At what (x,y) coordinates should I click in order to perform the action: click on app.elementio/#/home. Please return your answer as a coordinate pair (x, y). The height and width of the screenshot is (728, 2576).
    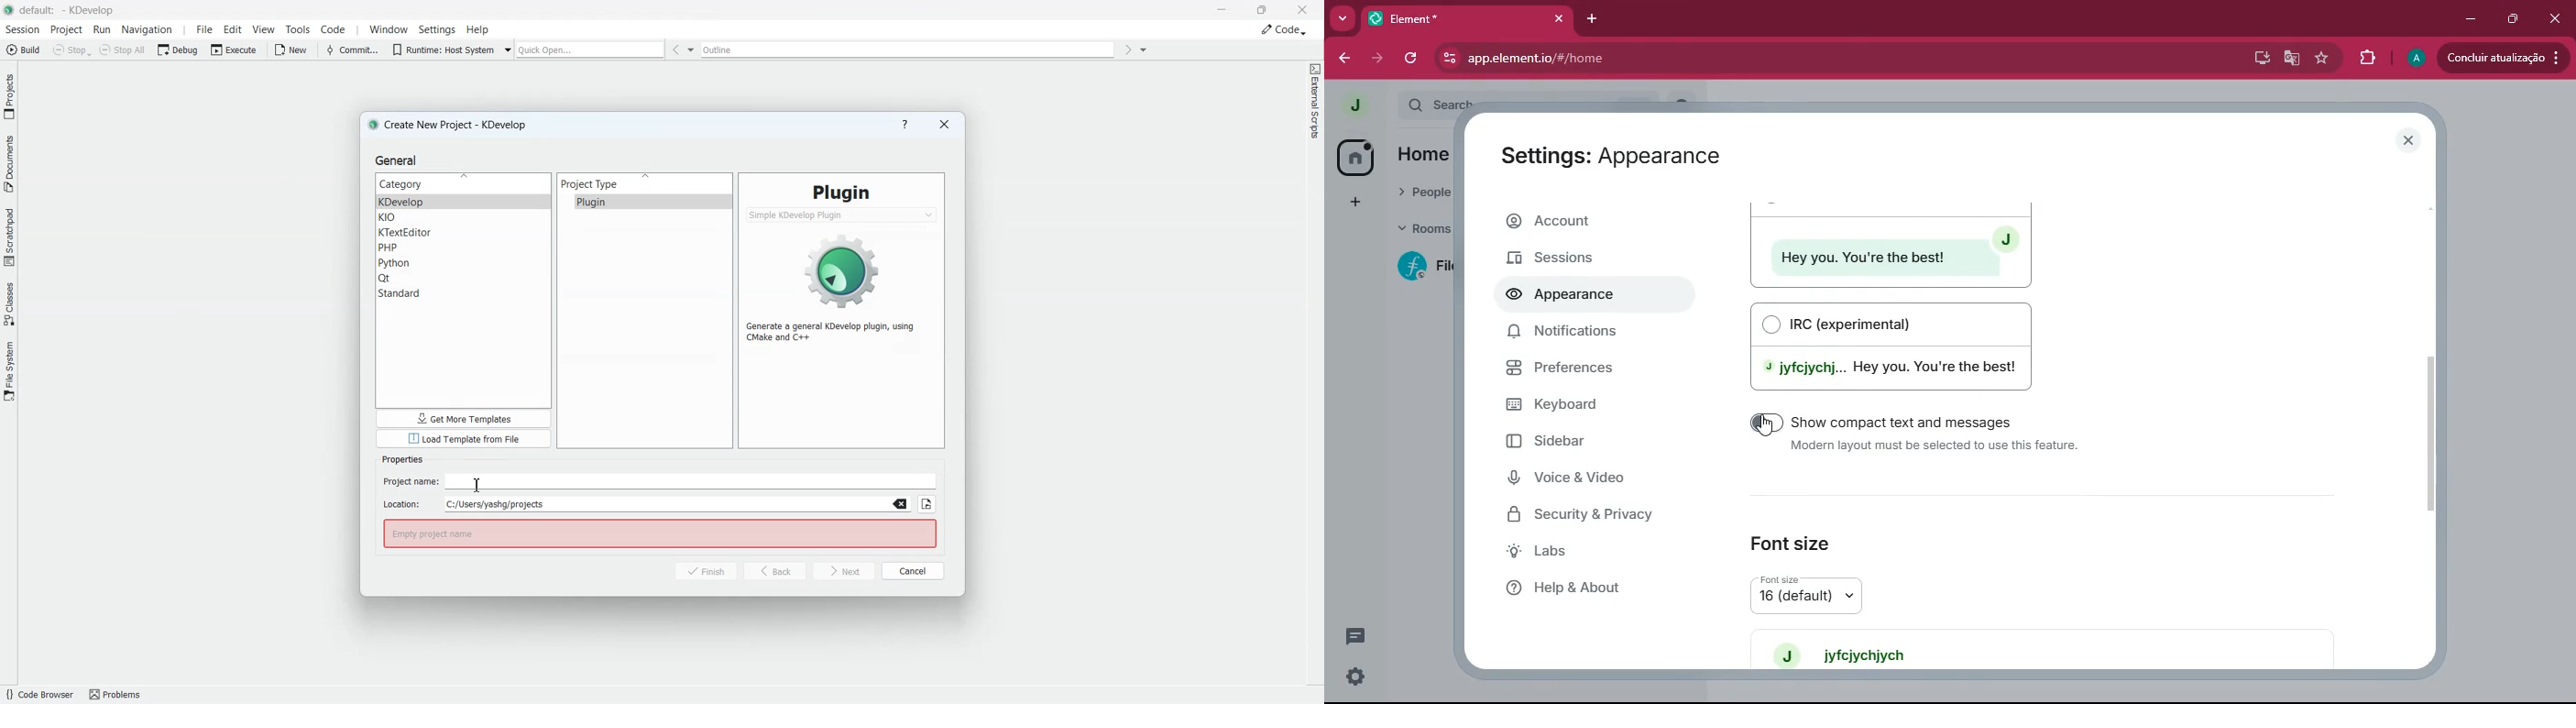
    Looking at the image, I should click on (1737, 59).